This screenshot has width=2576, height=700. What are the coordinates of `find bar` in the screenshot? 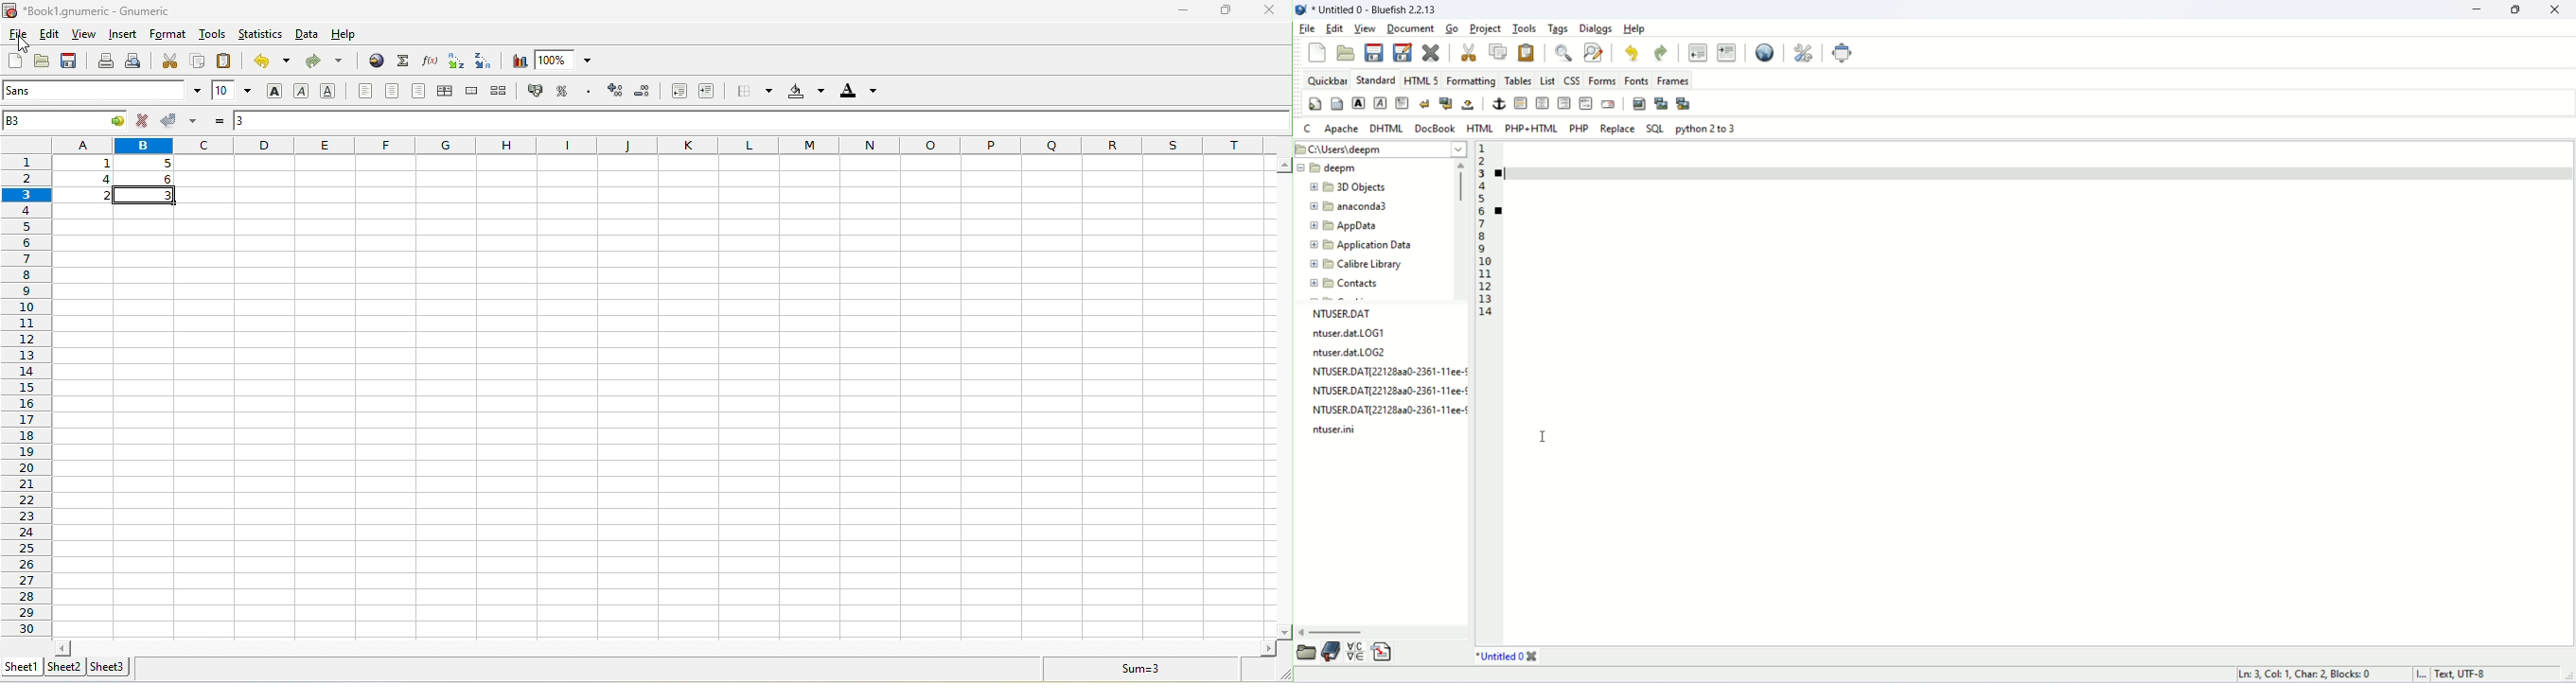 It's located at (1564, 54).